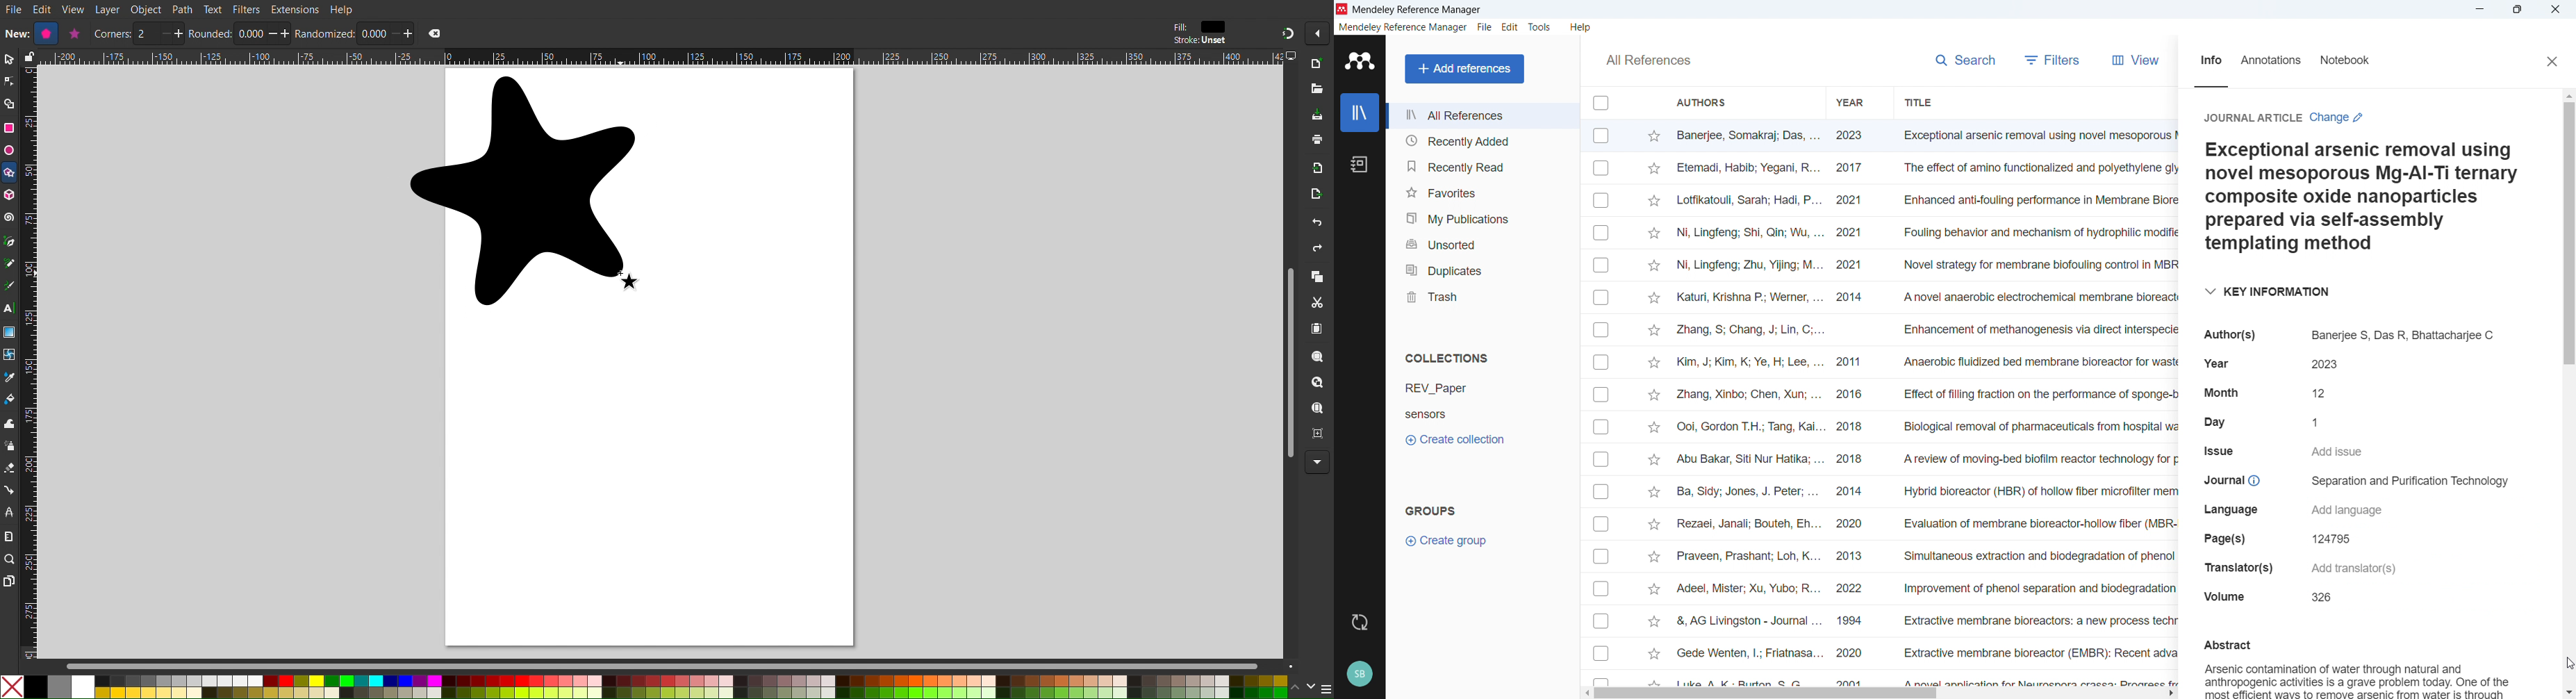 The height and width of the screenshot is (700, 2576). I want to click on ooi,gordon t.h,tang,kai, so click(1748, 428).